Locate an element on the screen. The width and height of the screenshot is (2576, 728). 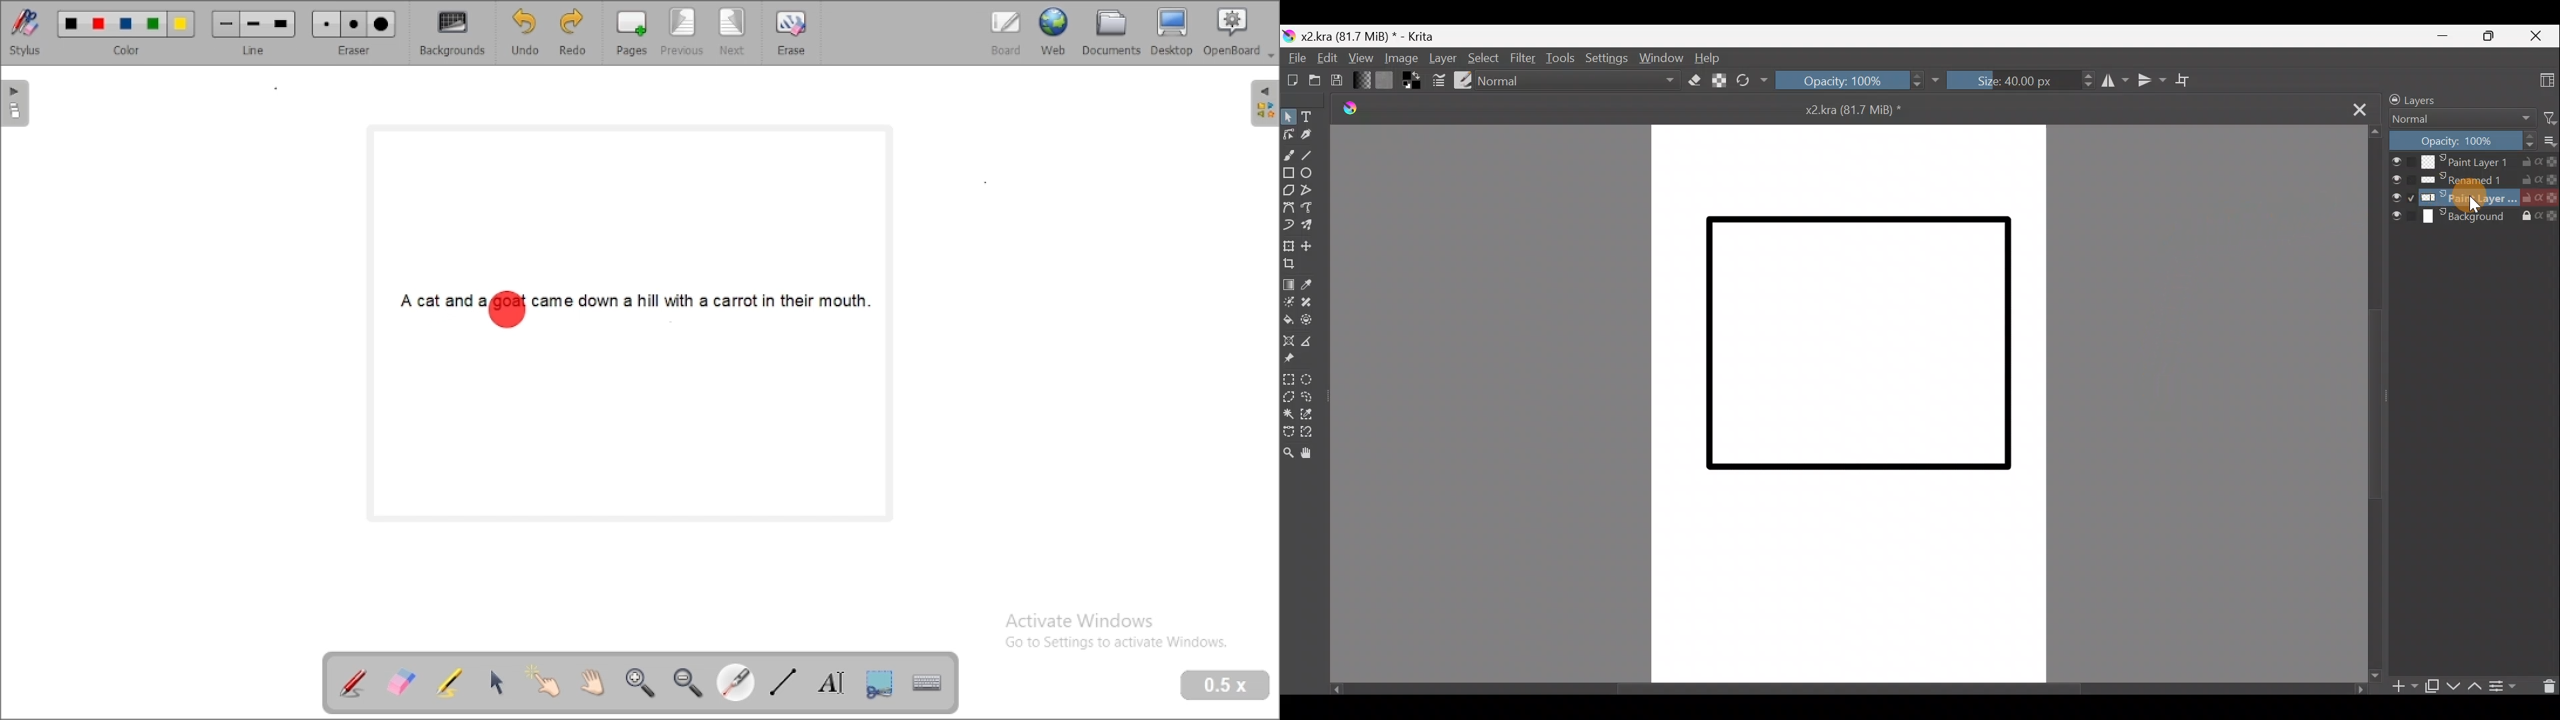
Freehand selection tool is located at coordinates (1311, 397).